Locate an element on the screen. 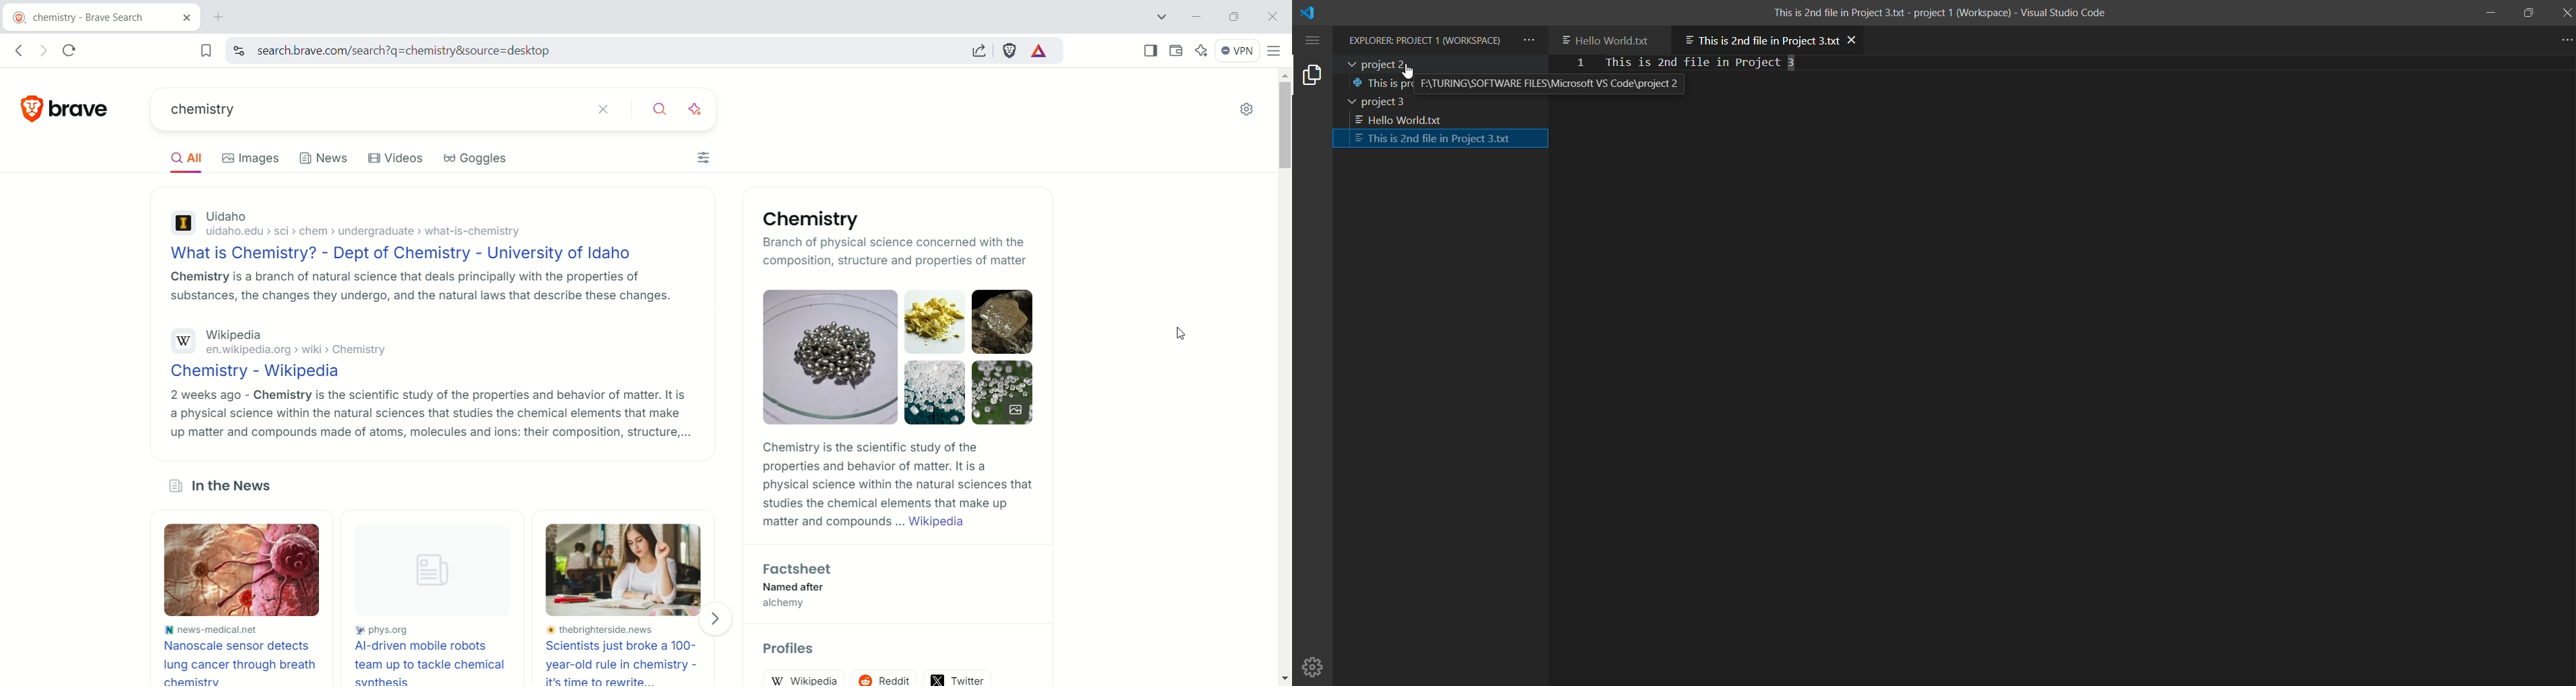 This screenshot has width=2576, height=700. share this page is located at coordinates (979, 50).